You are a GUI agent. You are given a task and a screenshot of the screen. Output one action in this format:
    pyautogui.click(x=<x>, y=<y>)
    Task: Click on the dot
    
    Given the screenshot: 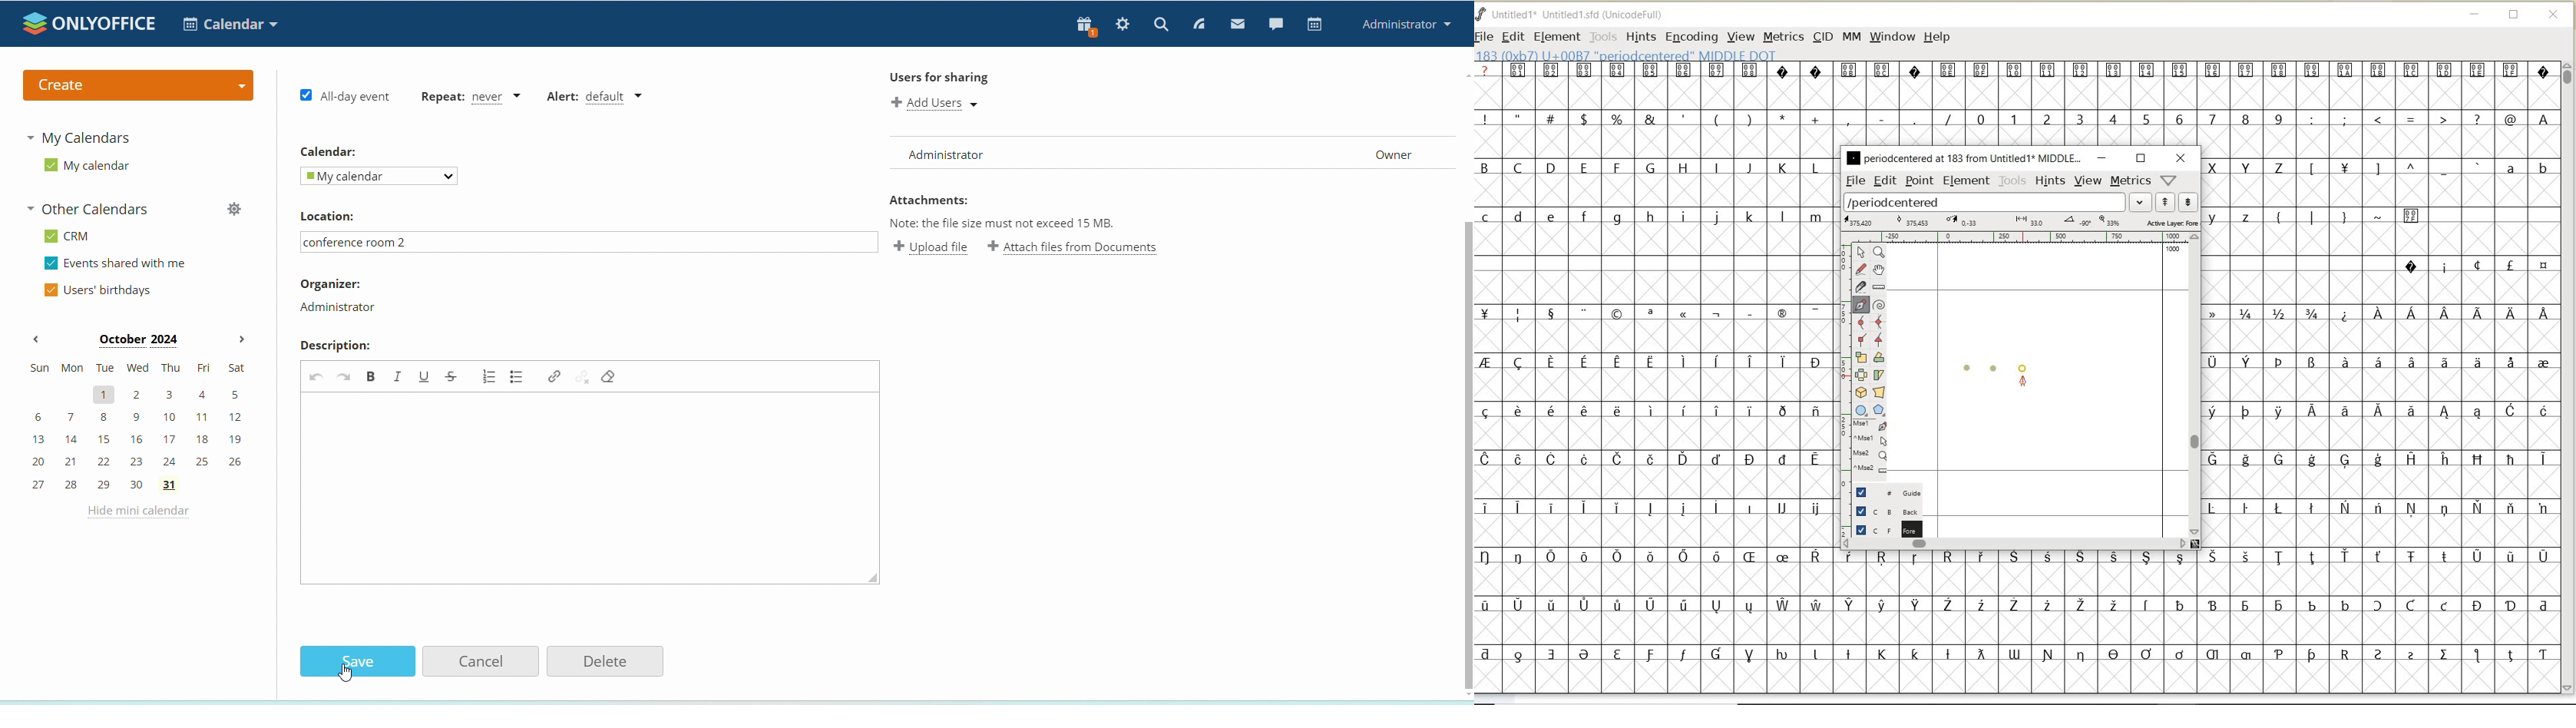 What is the action you would take?
    pyautogui.click(x=1993, y=367)
    